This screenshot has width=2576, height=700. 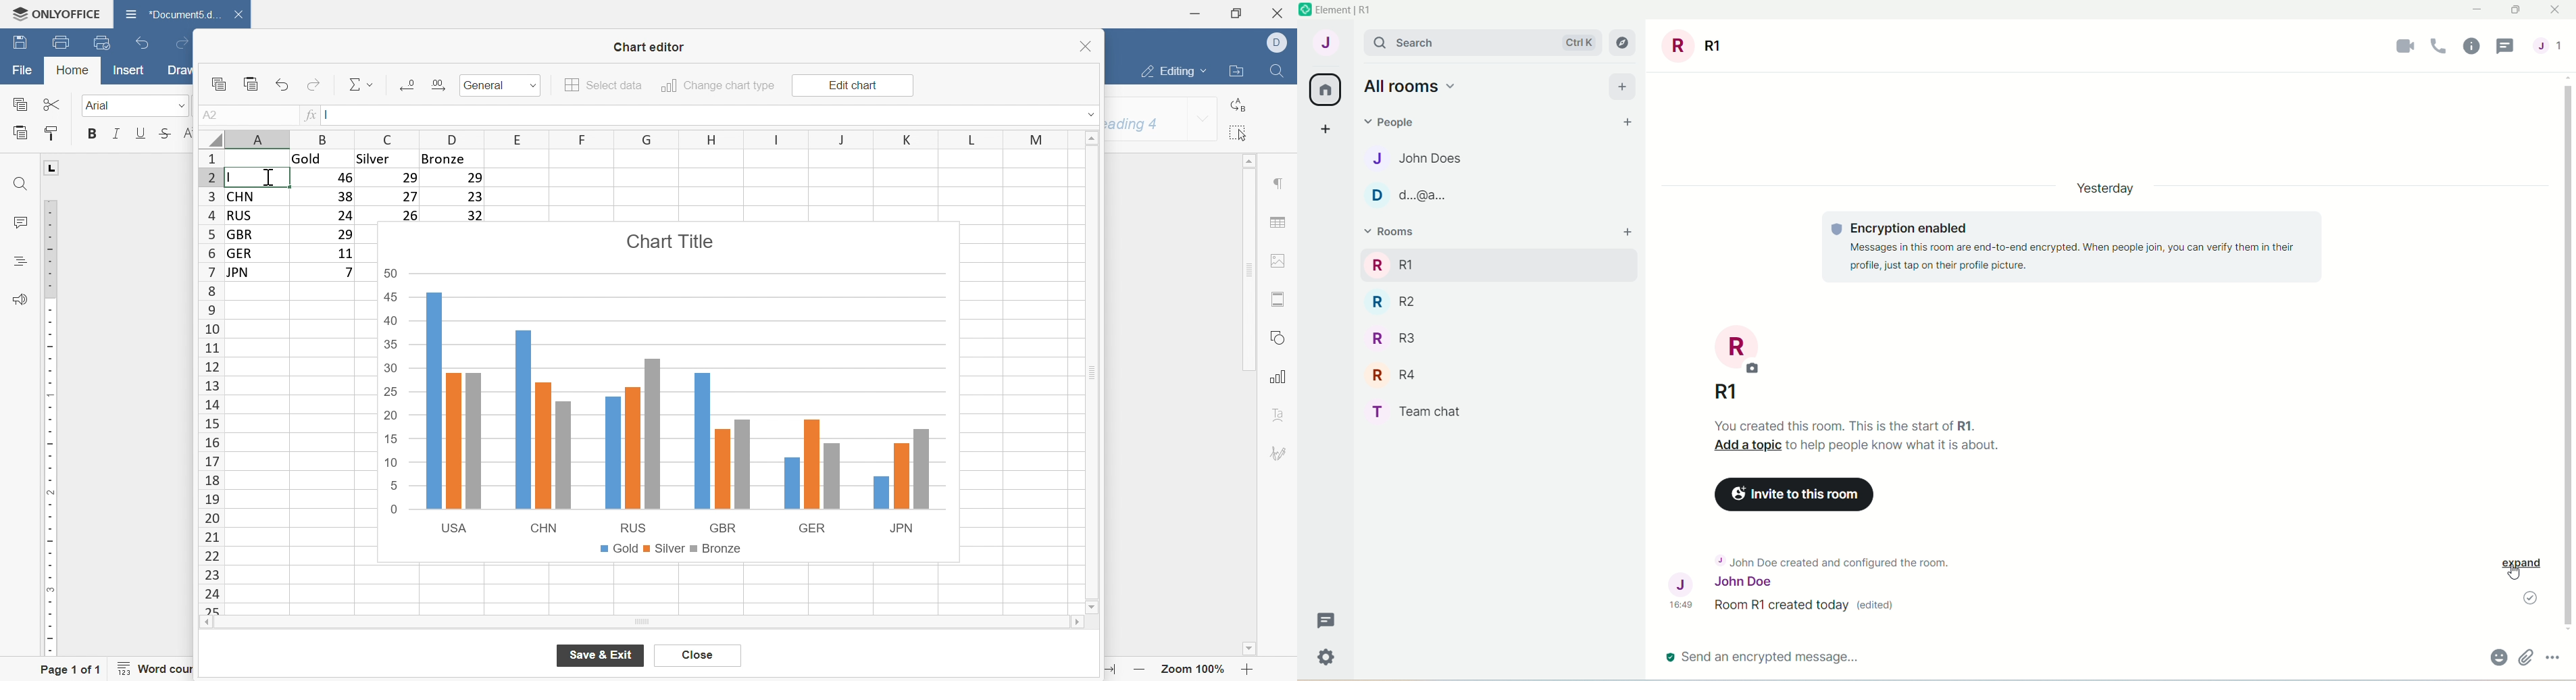 I want to click on v Rooms, so click(x=1424, y=231).